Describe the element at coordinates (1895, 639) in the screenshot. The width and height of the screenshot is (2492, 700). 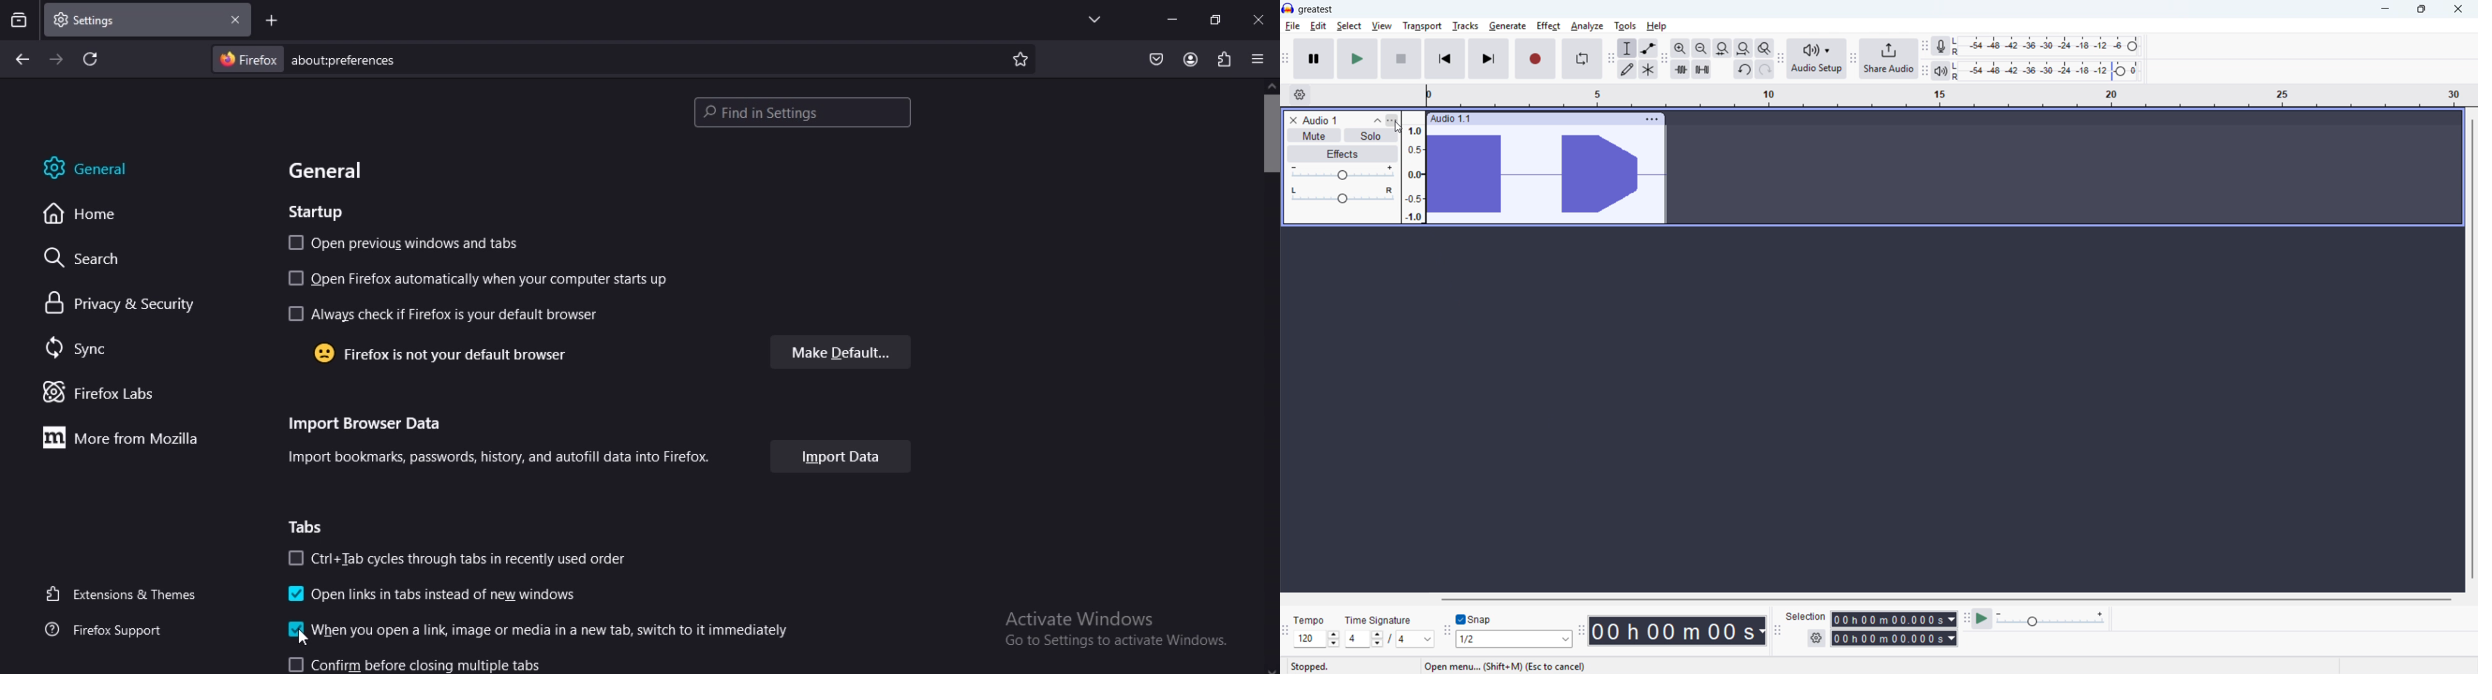
I see `selection end time` at that location.